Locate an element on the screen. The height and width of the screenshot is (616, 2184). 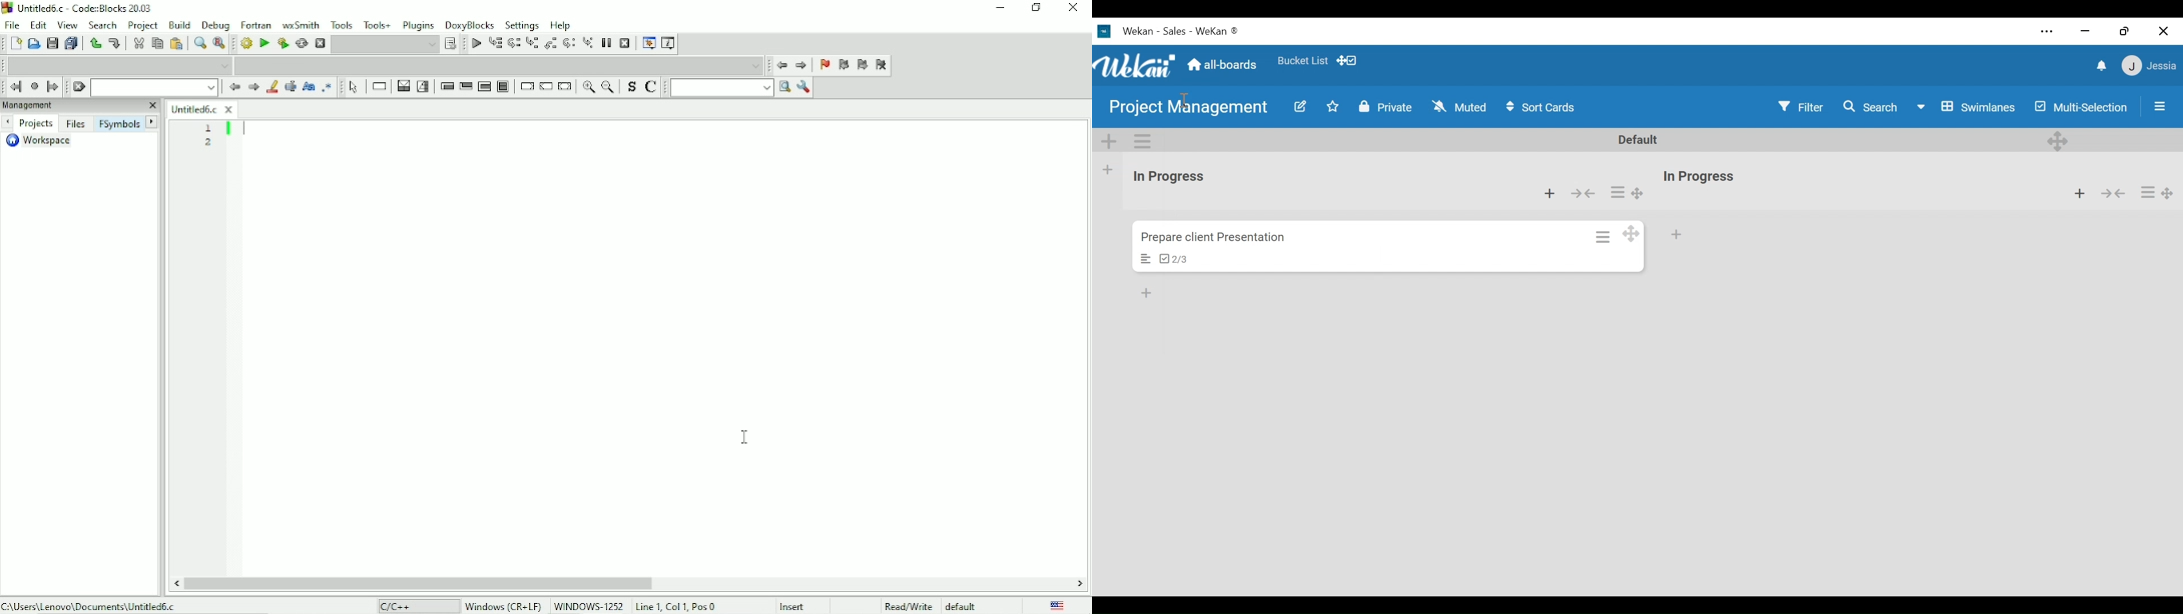
Description is located at coordinates (1145, 258).